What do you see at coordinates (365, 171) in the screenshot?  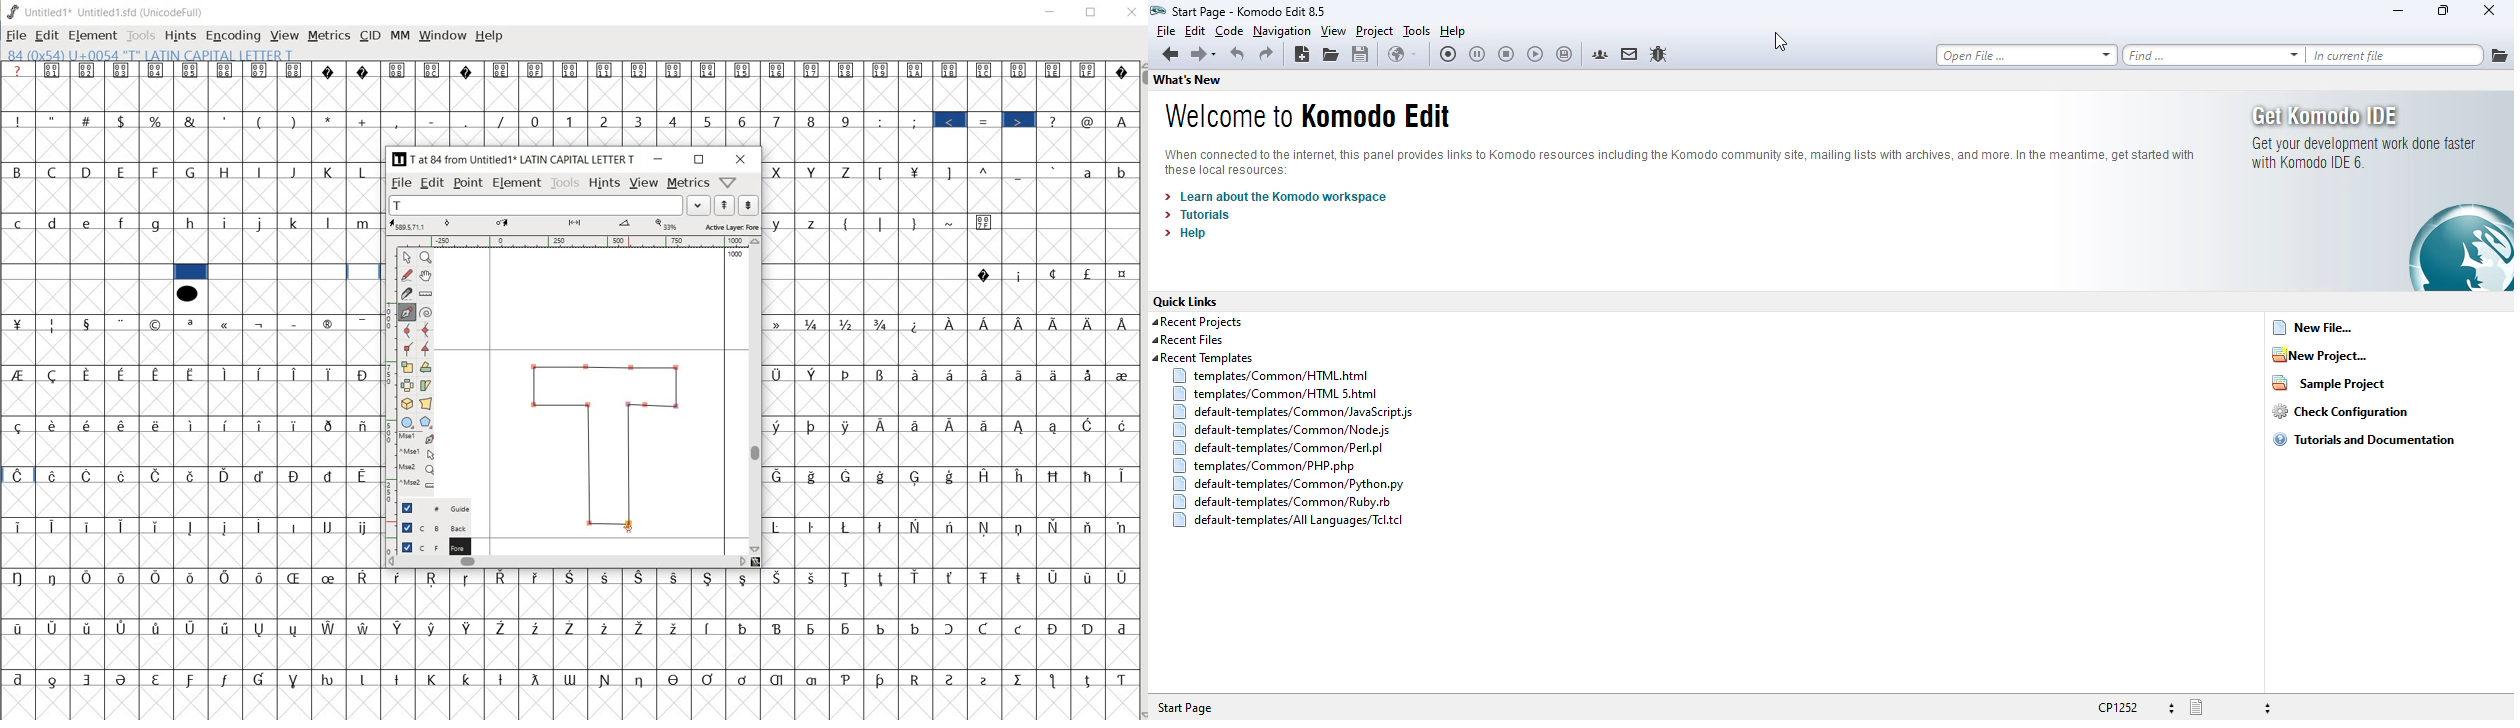 I see `L` at bounding box center [365, 171].